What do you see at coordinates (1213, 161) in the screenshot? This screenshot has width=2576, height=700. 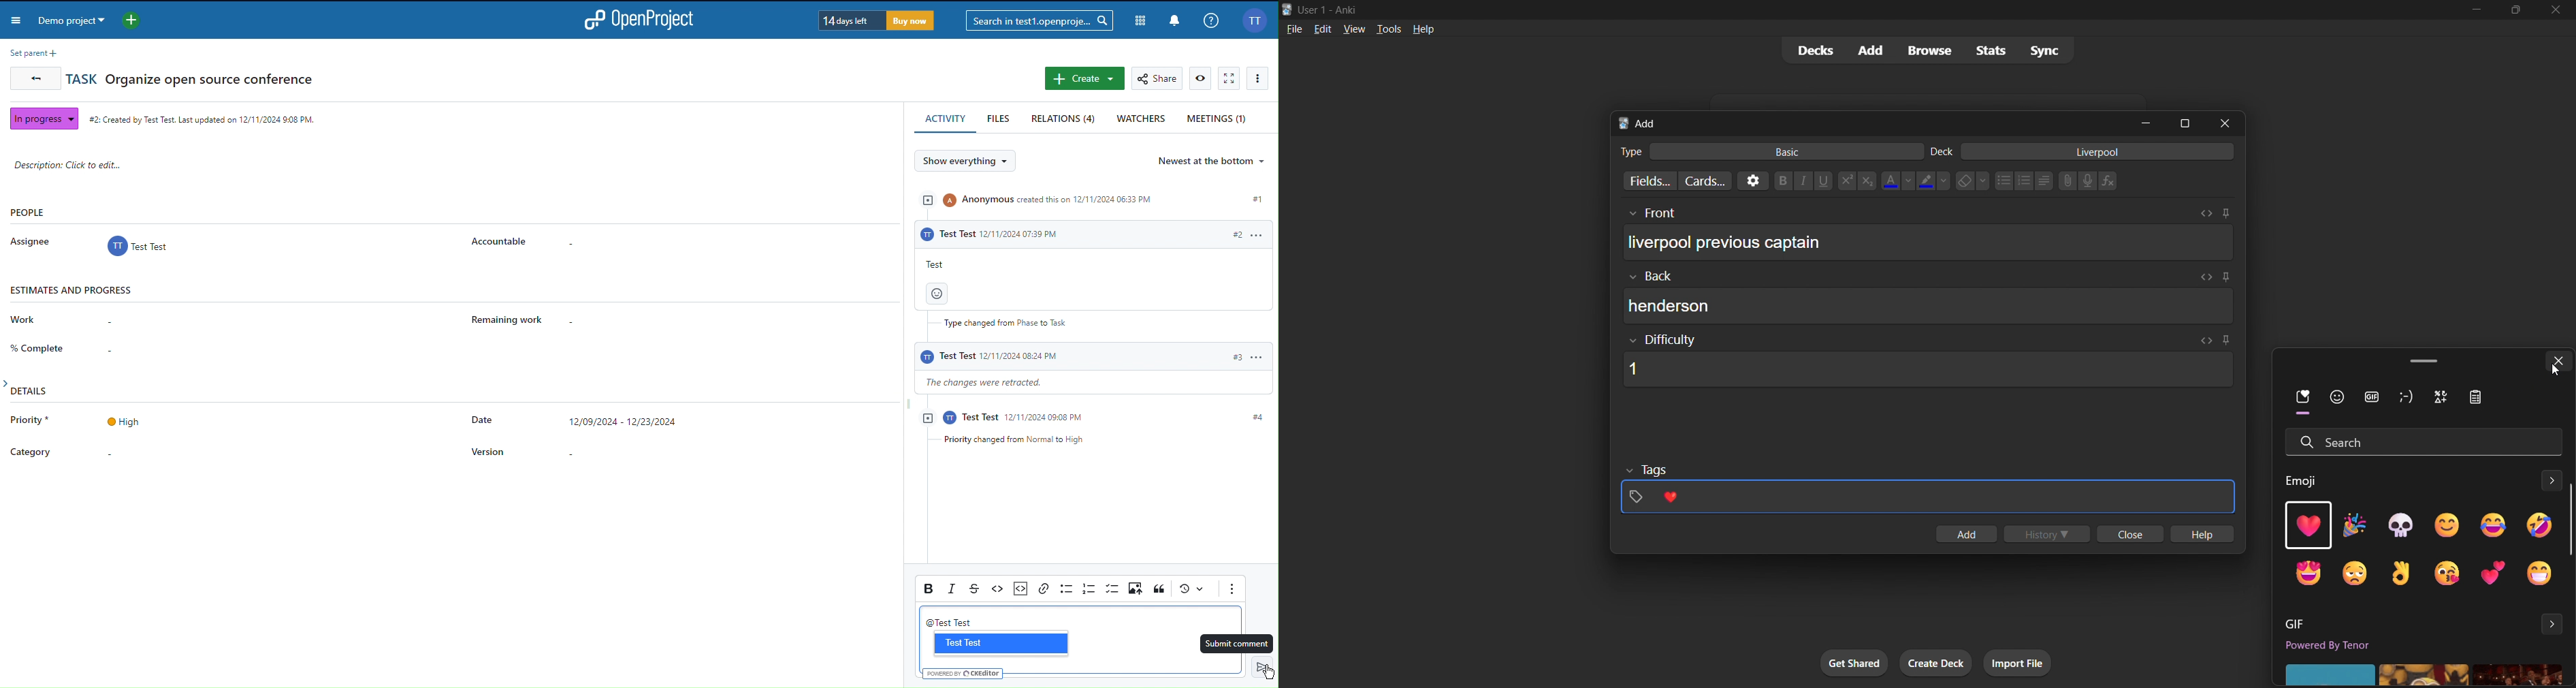 I see `Newest at the bottom` at bounding box center [1213, 161].